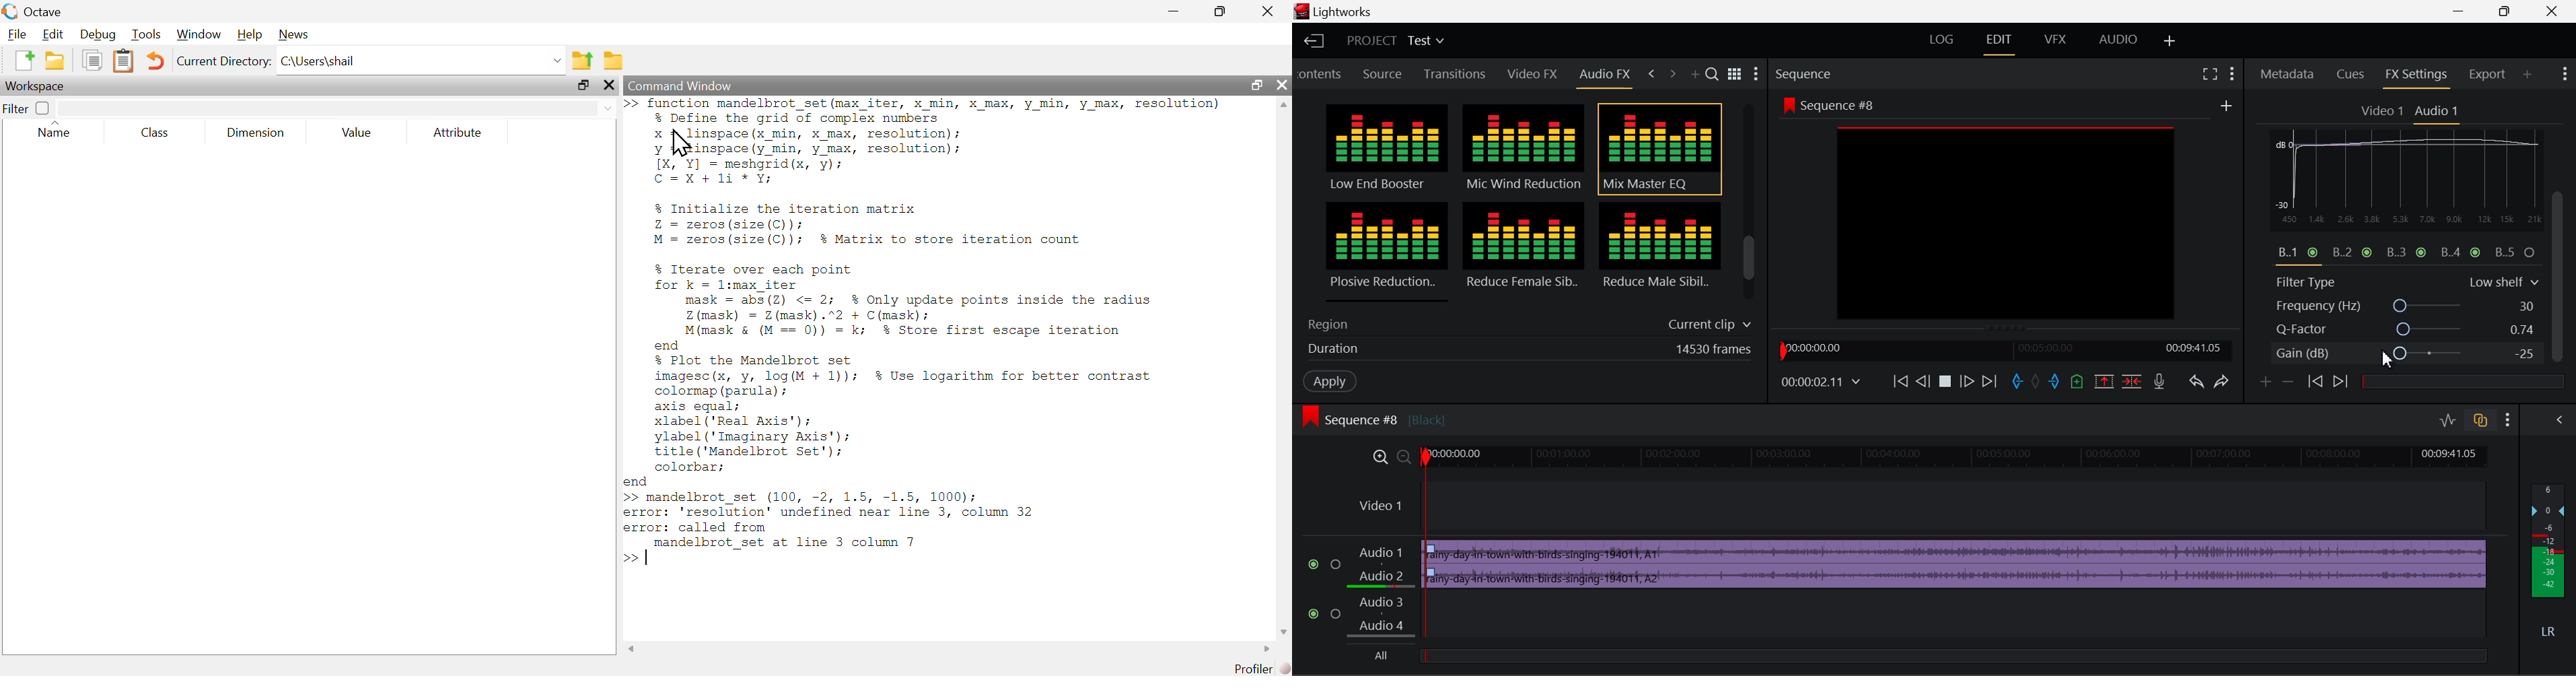 Image resolution: width=2576 pixels, height=700 pixels. I want to click on Sequence #8 , so click(1827, 102).